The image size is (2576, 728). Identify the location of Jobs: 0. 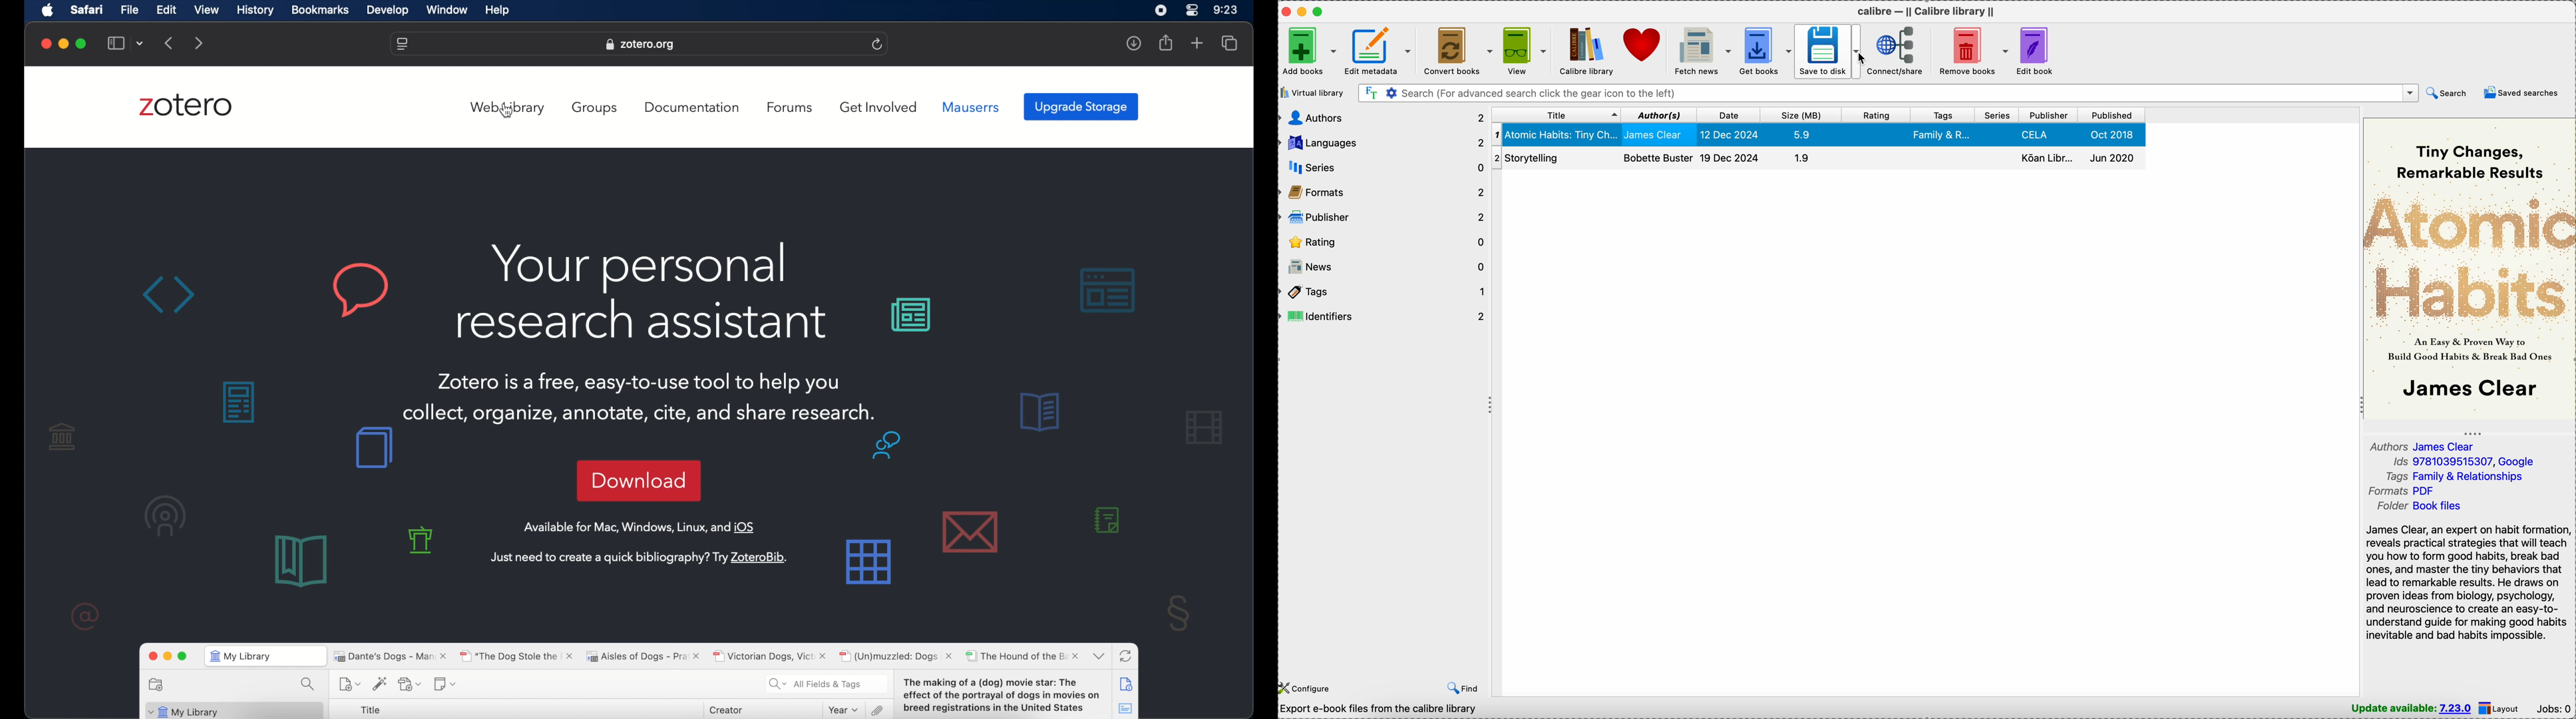
(2554, 707).